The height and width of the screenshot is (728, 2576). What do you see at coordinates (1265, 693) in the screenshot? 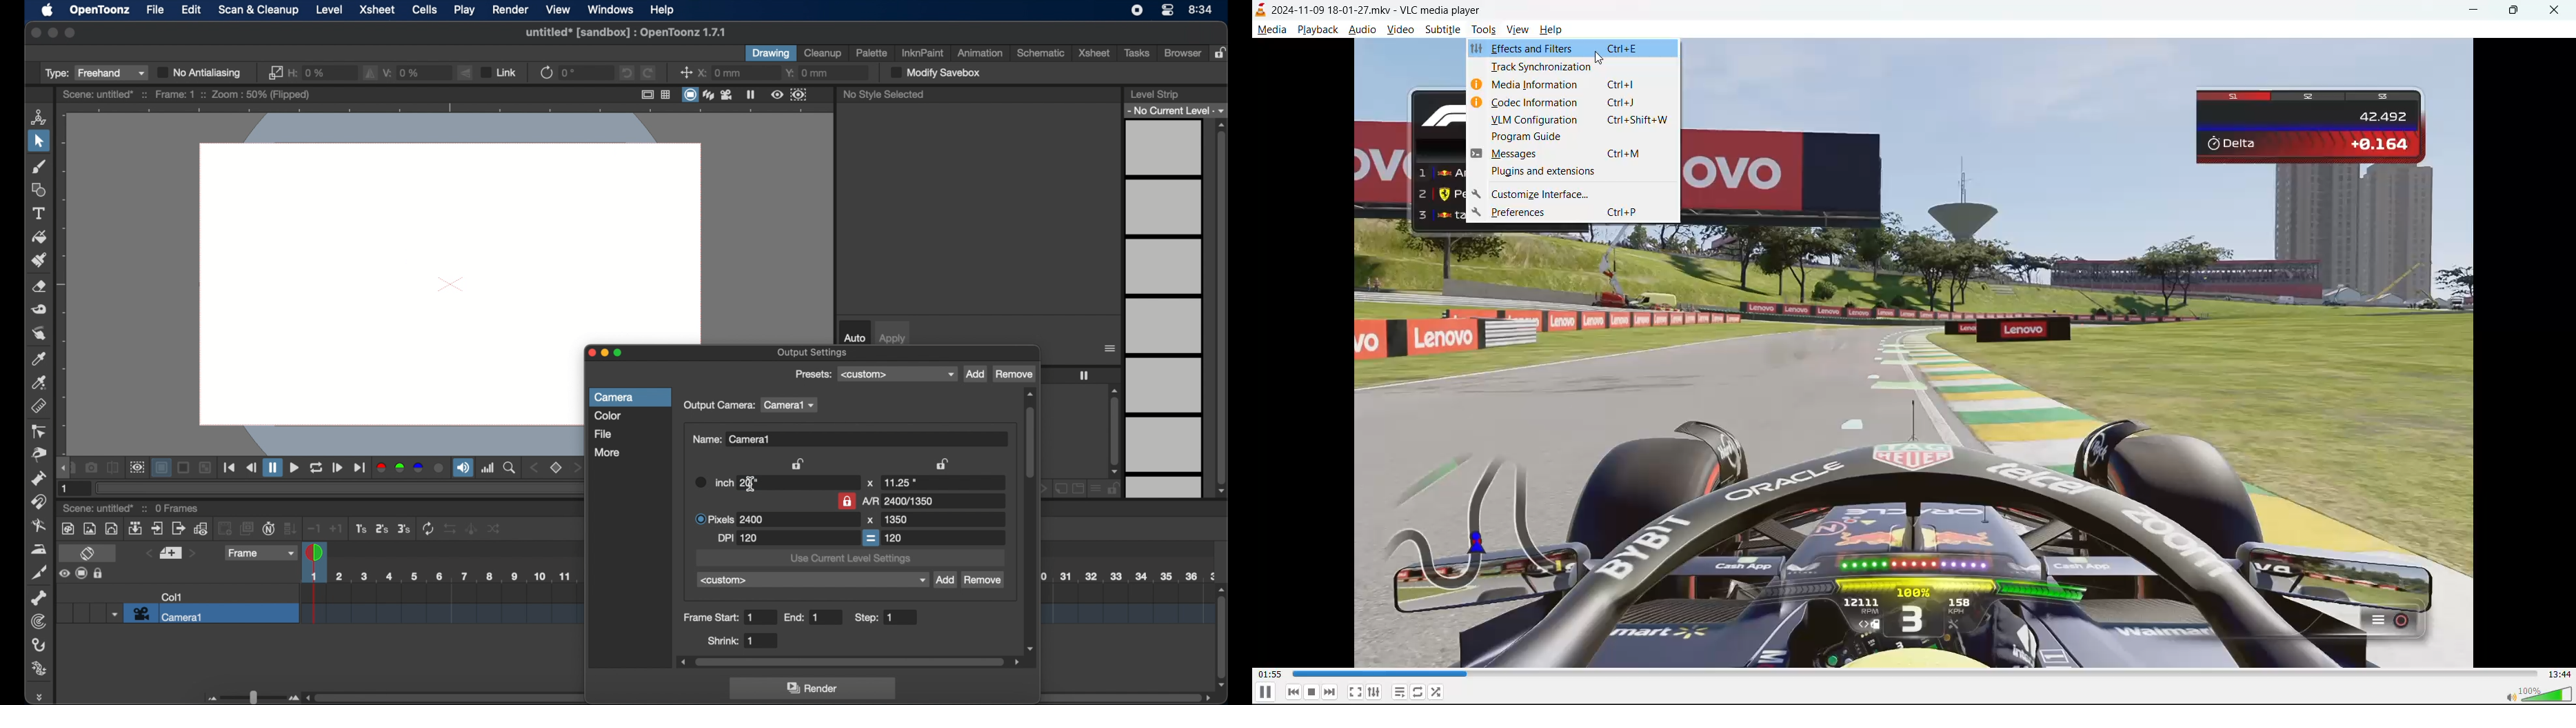
I see `pause` at bounding box center [1265, 693].